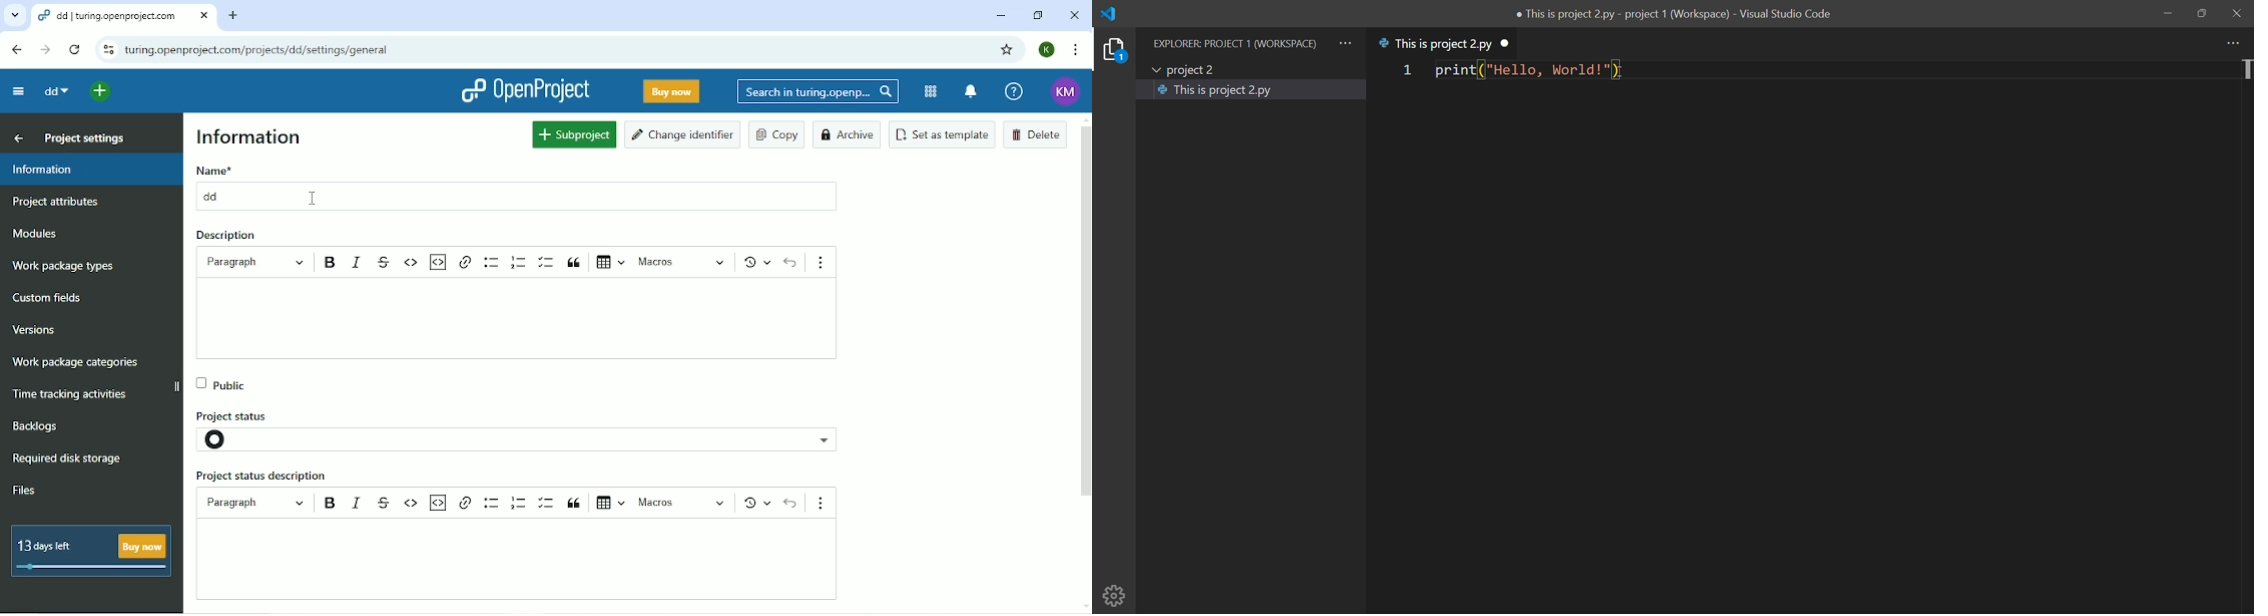 Image resolution: width=2268 pixels, height=616 pixels. I want to click on Name, so click(214, 170).